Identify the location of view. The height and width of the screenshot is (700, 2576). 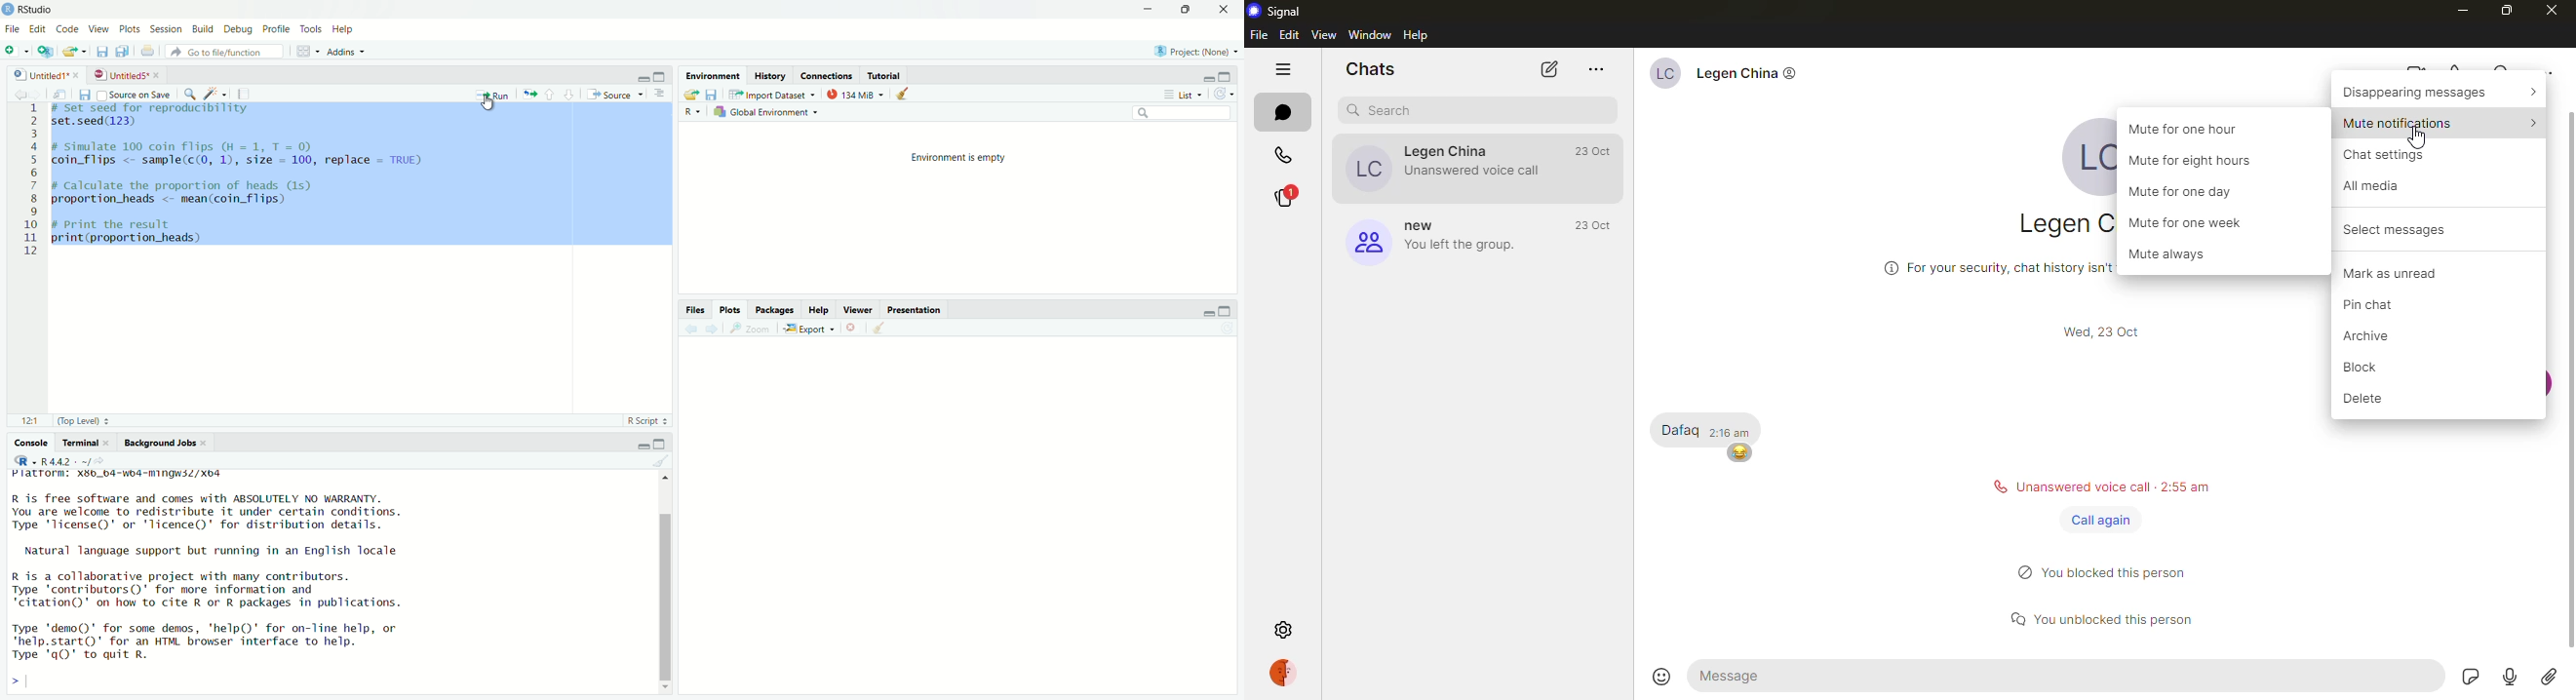
(99, 30).